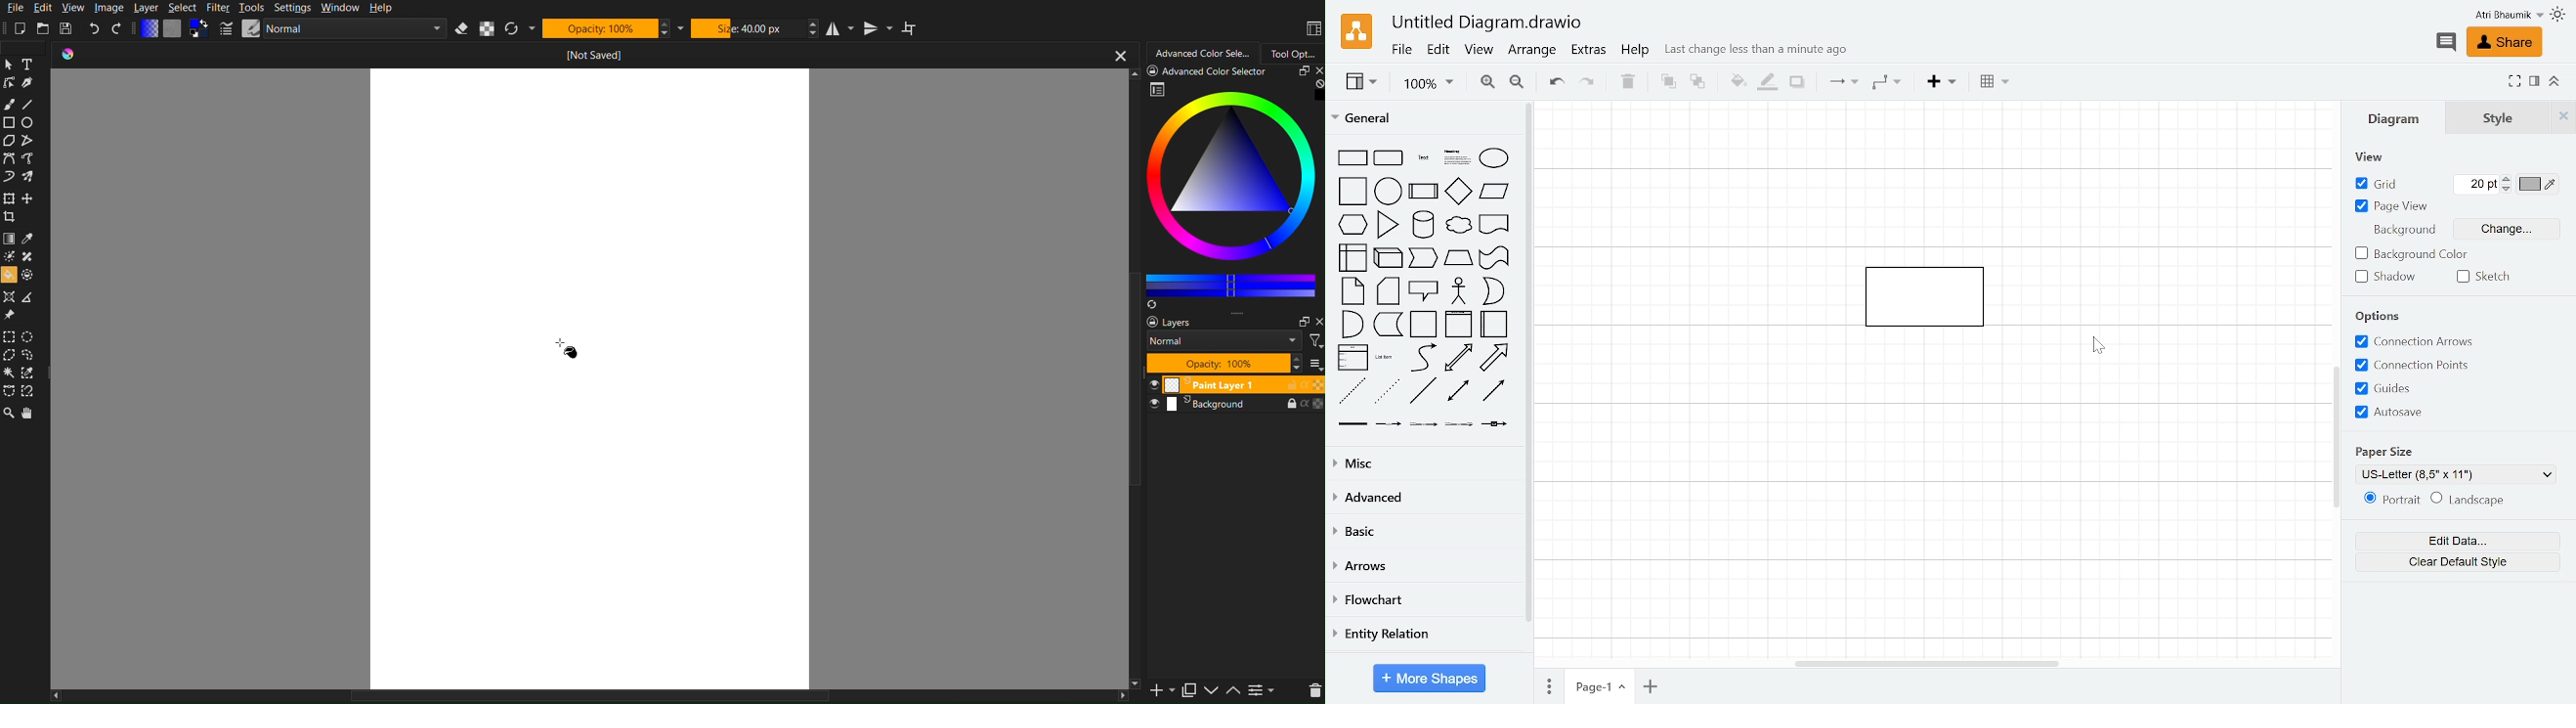  Describe the element at coordinates (24, 207) in the screenshot. I see `Selection Tools` at that location.